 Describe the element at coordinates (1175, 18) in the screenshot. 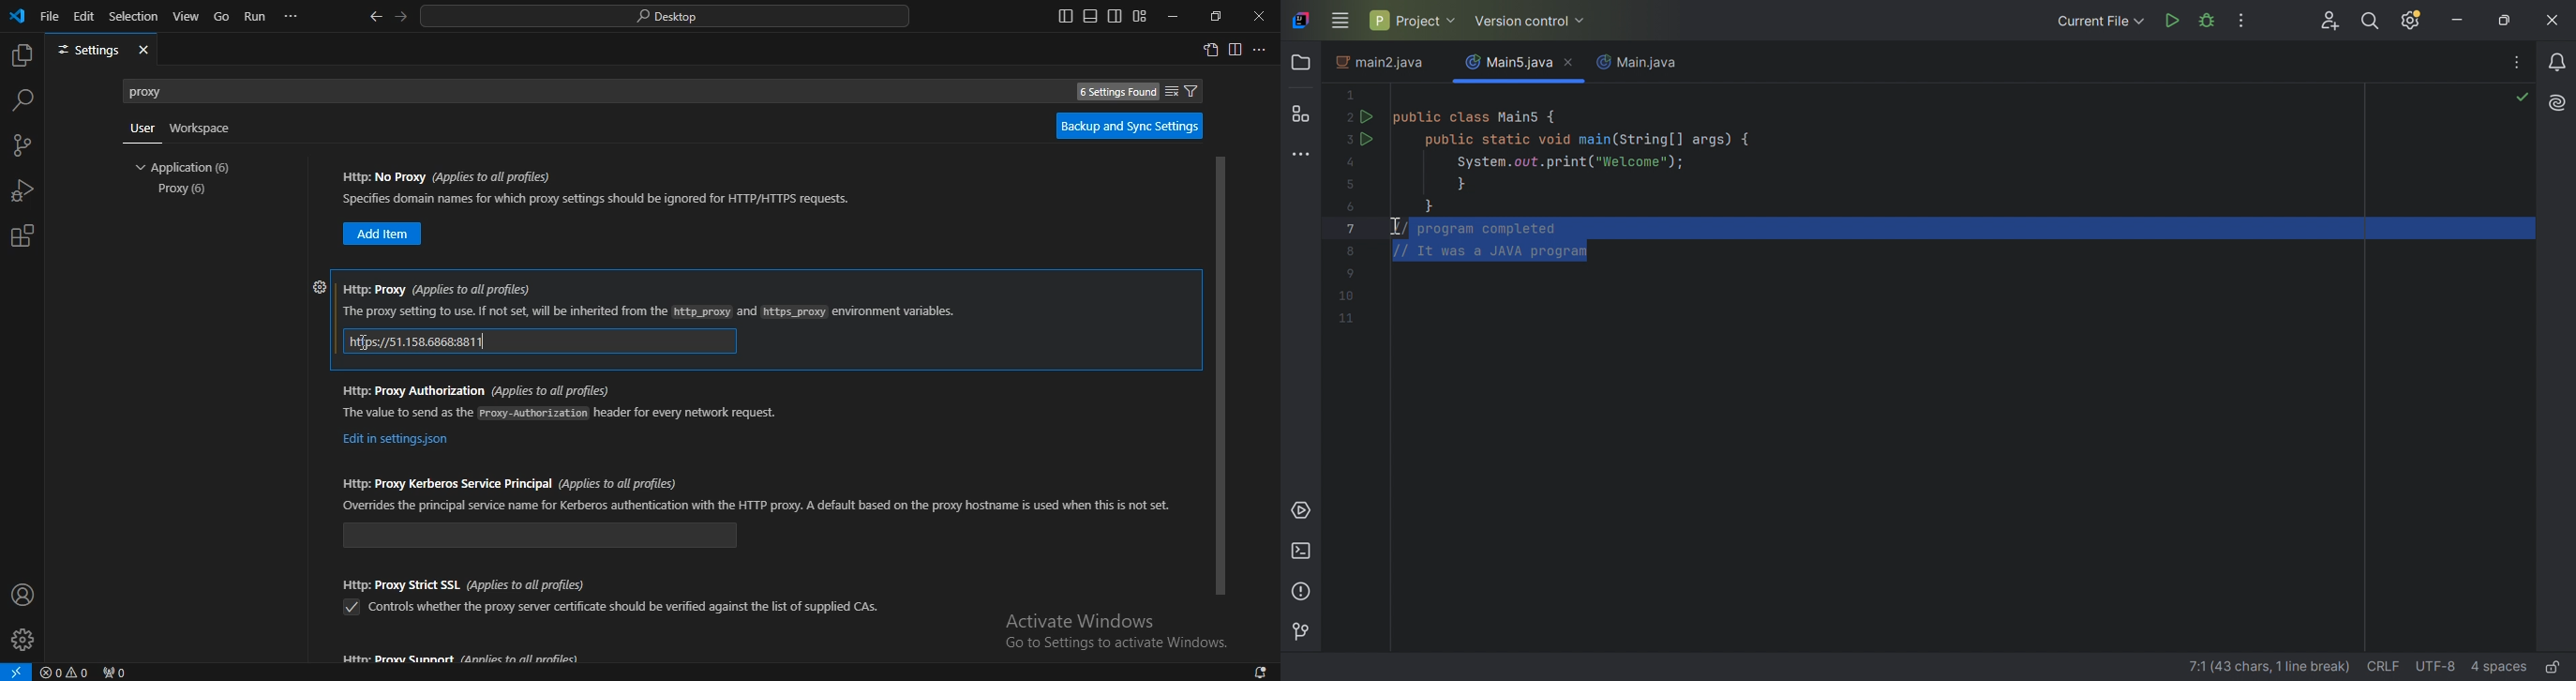

I see `minimize` at that location.